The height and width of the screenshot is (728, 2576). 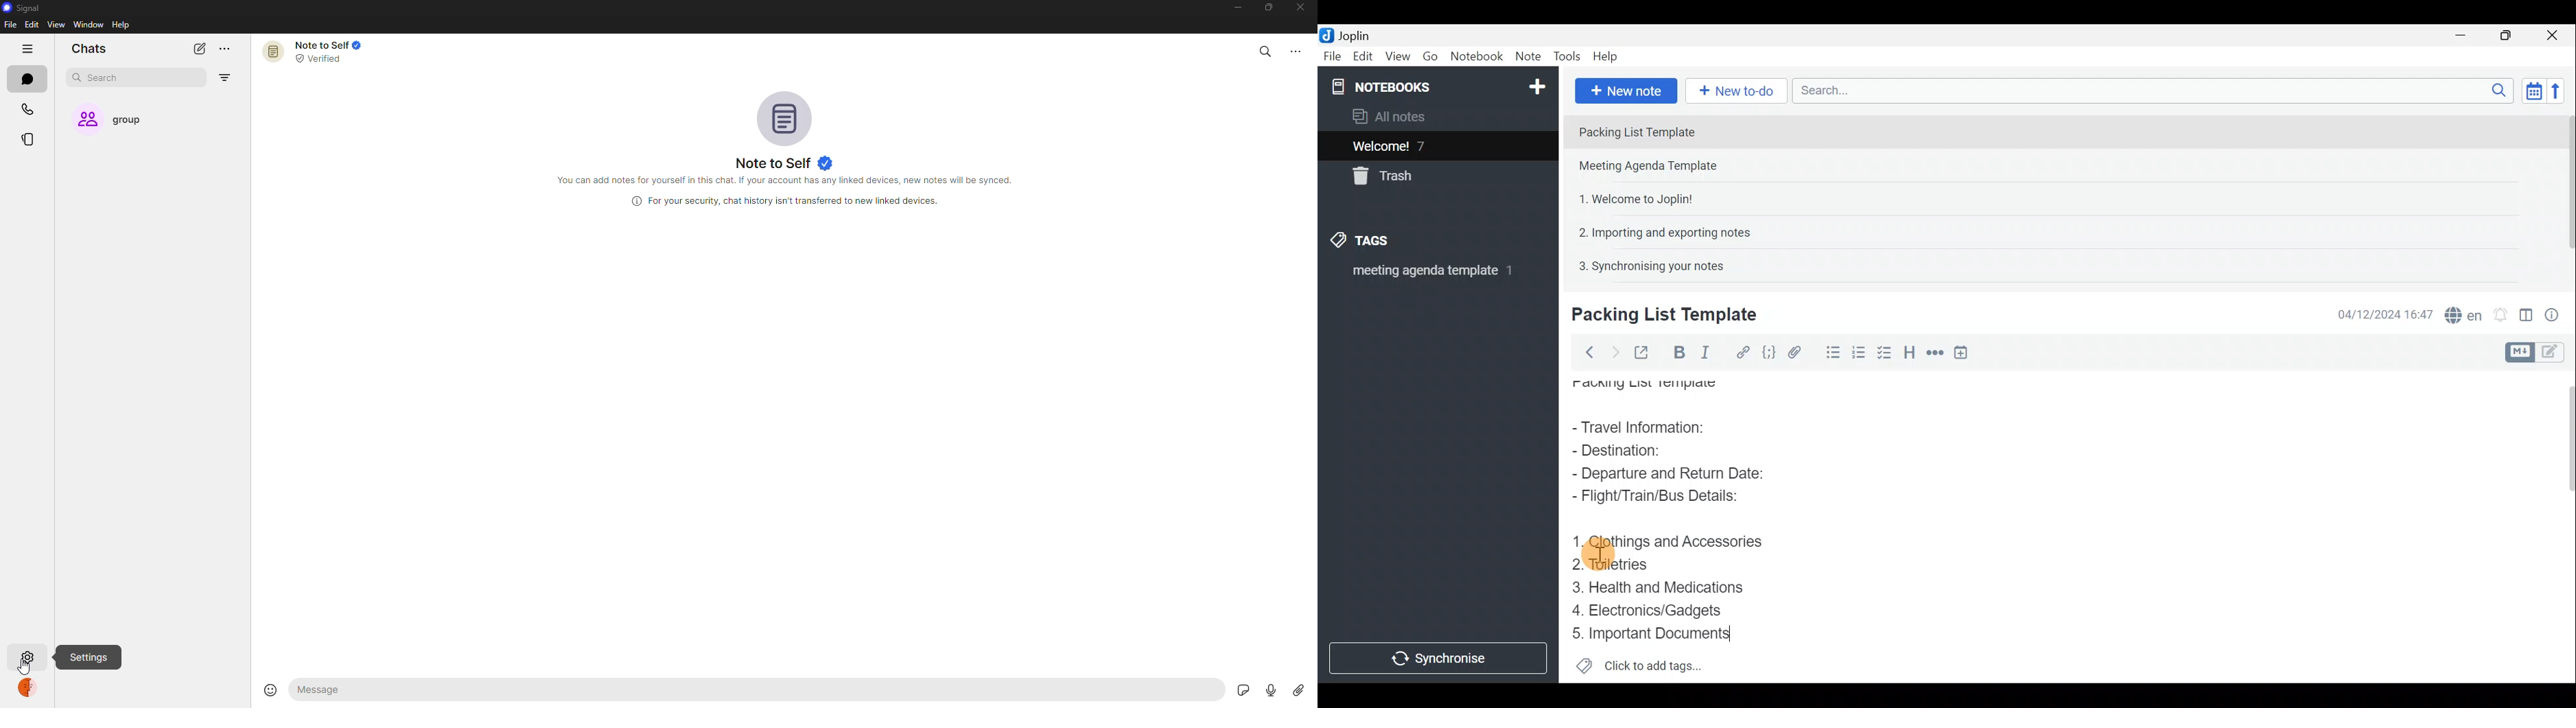 I want to click on Travel Information:, so click(x=1655, y=426).